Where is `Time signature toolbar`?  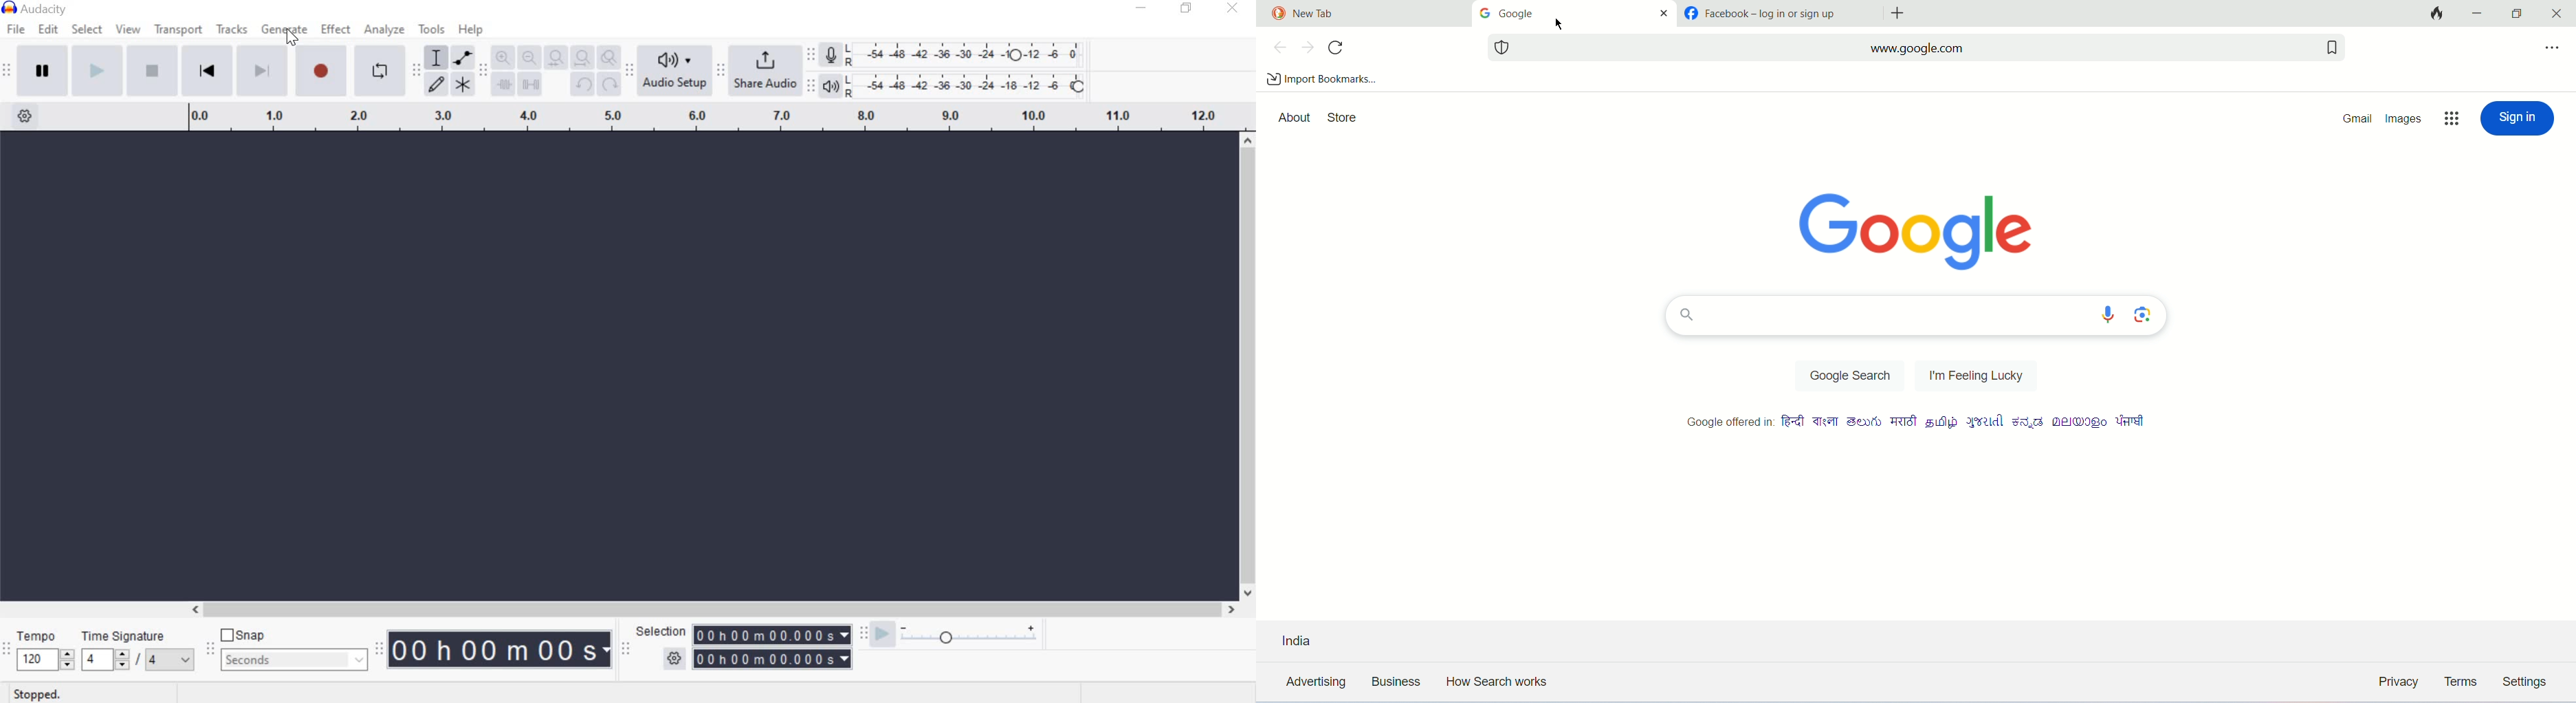
Time signature toolbar is located at coordinates (7, 655).